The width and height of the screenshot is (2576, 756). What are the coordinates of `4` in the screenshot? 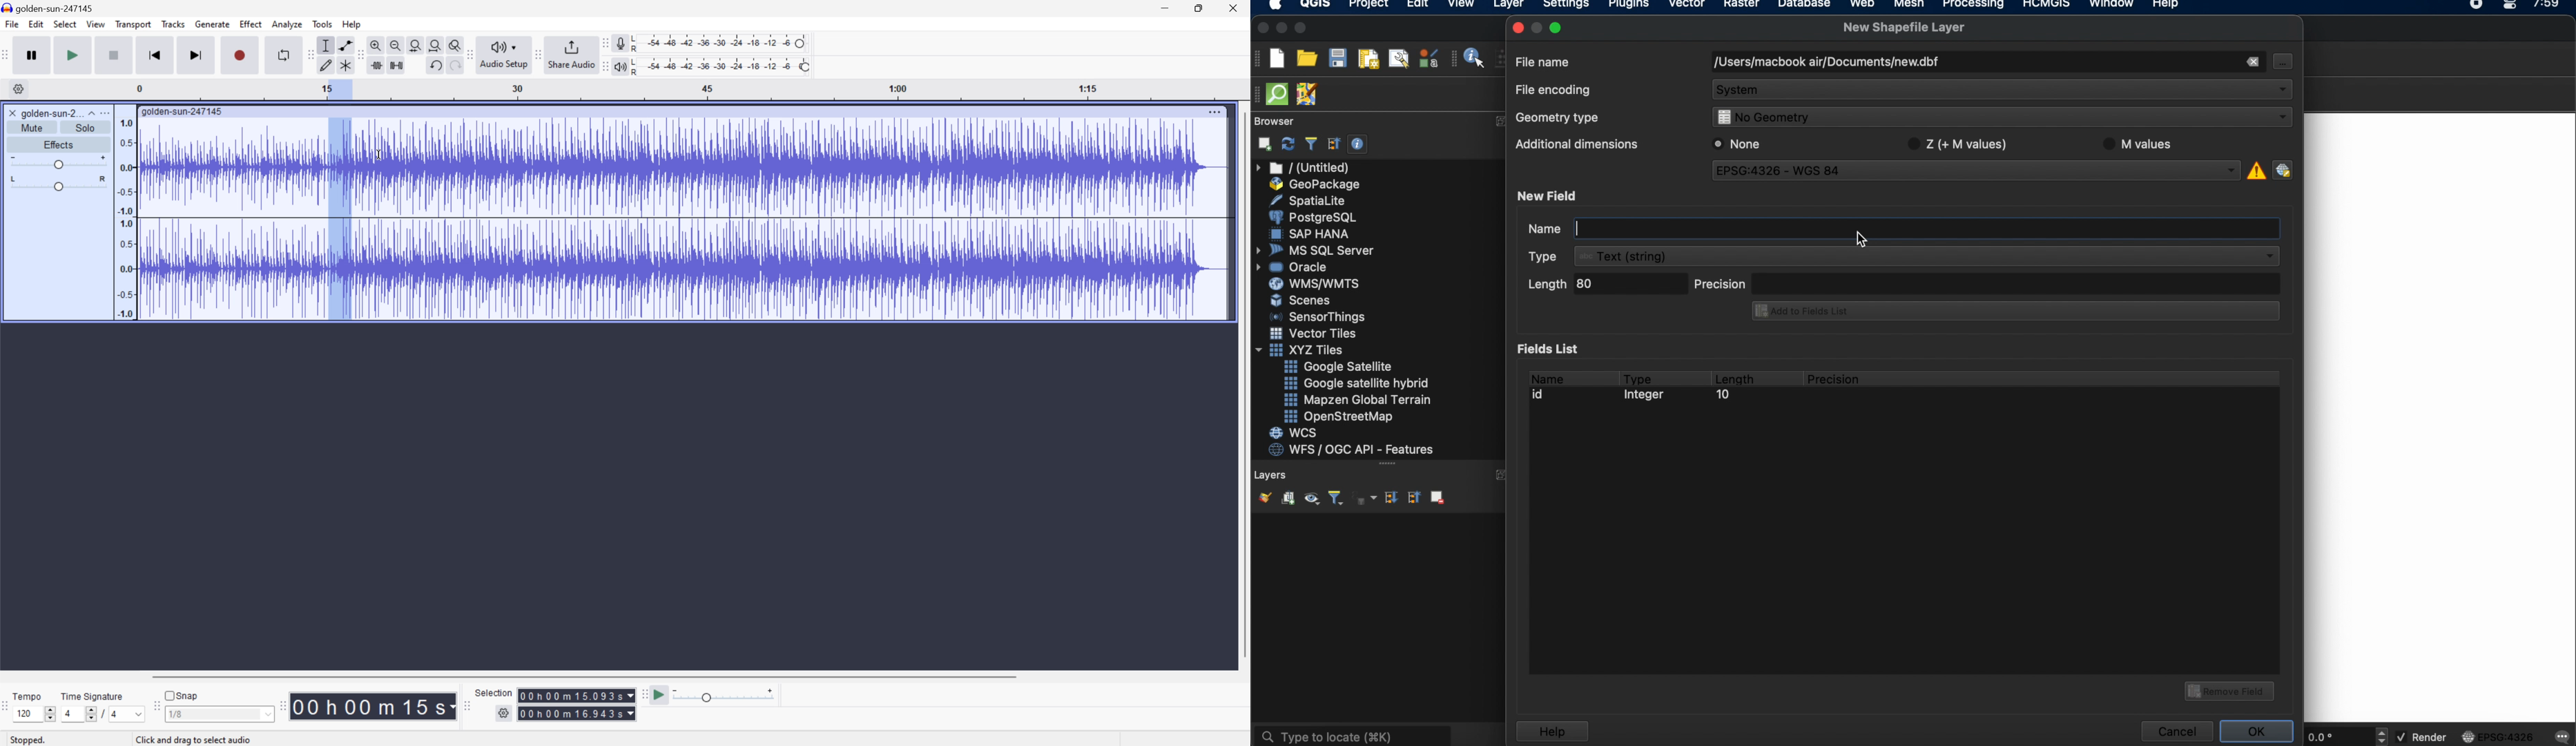 It's located at (115, 715).